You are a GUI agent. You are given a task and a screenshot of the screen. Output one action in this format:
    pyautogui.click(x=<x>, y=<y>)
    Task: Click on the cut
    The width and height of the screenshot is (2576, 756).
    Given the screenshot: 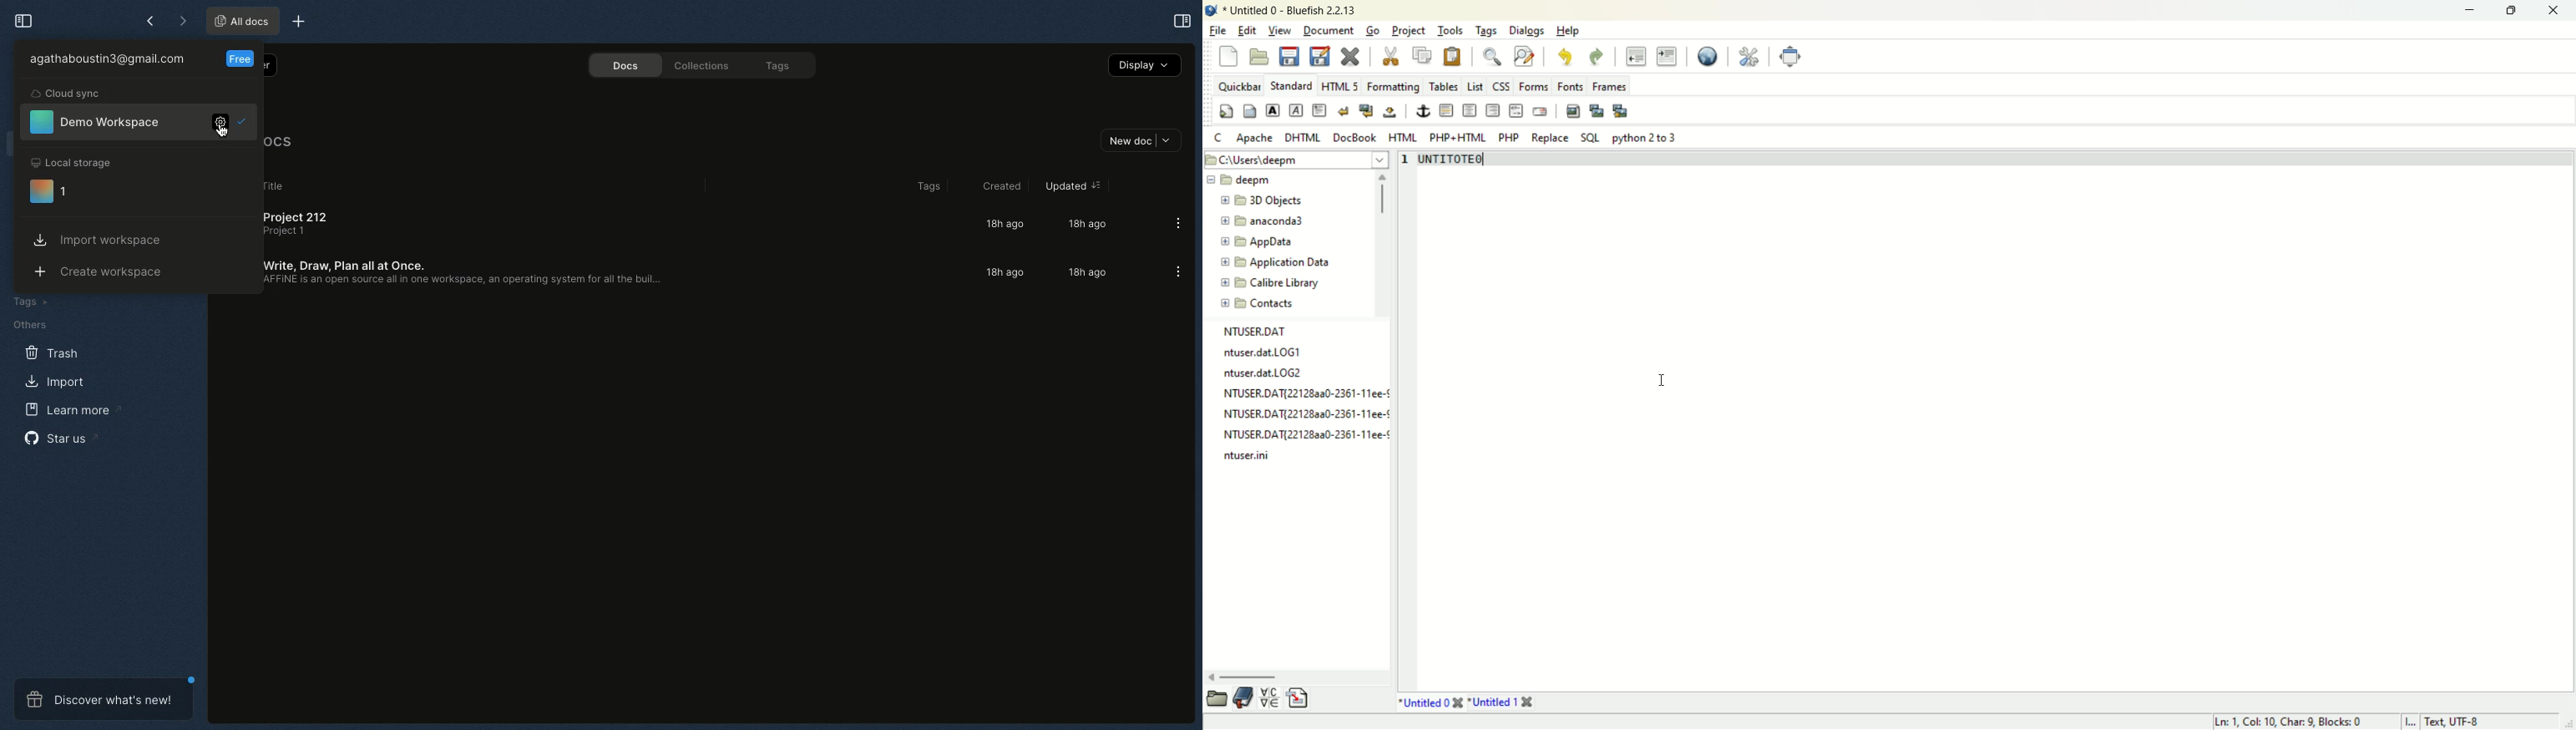 What is the action you would take?
    pyautogui.click(x=1390, y=57)
    